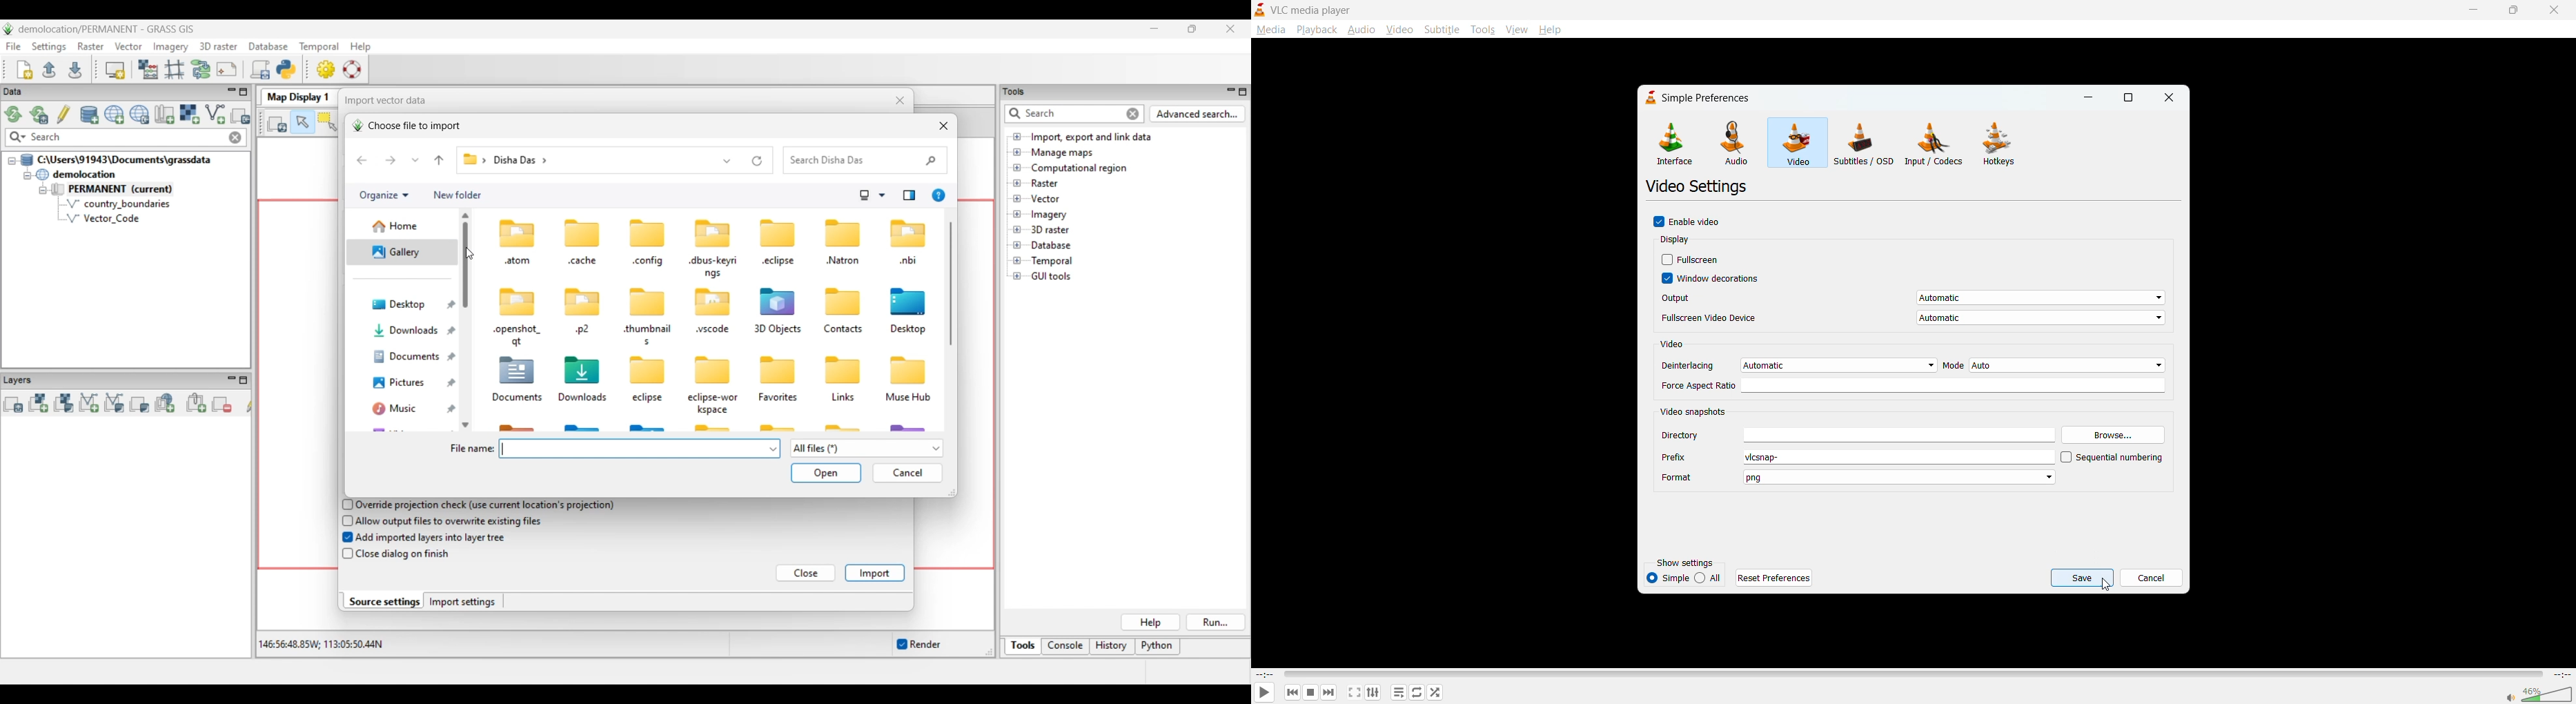 The width and height of the screenshot is (2576, 728). I want to click on stop, so click(1308, 693).